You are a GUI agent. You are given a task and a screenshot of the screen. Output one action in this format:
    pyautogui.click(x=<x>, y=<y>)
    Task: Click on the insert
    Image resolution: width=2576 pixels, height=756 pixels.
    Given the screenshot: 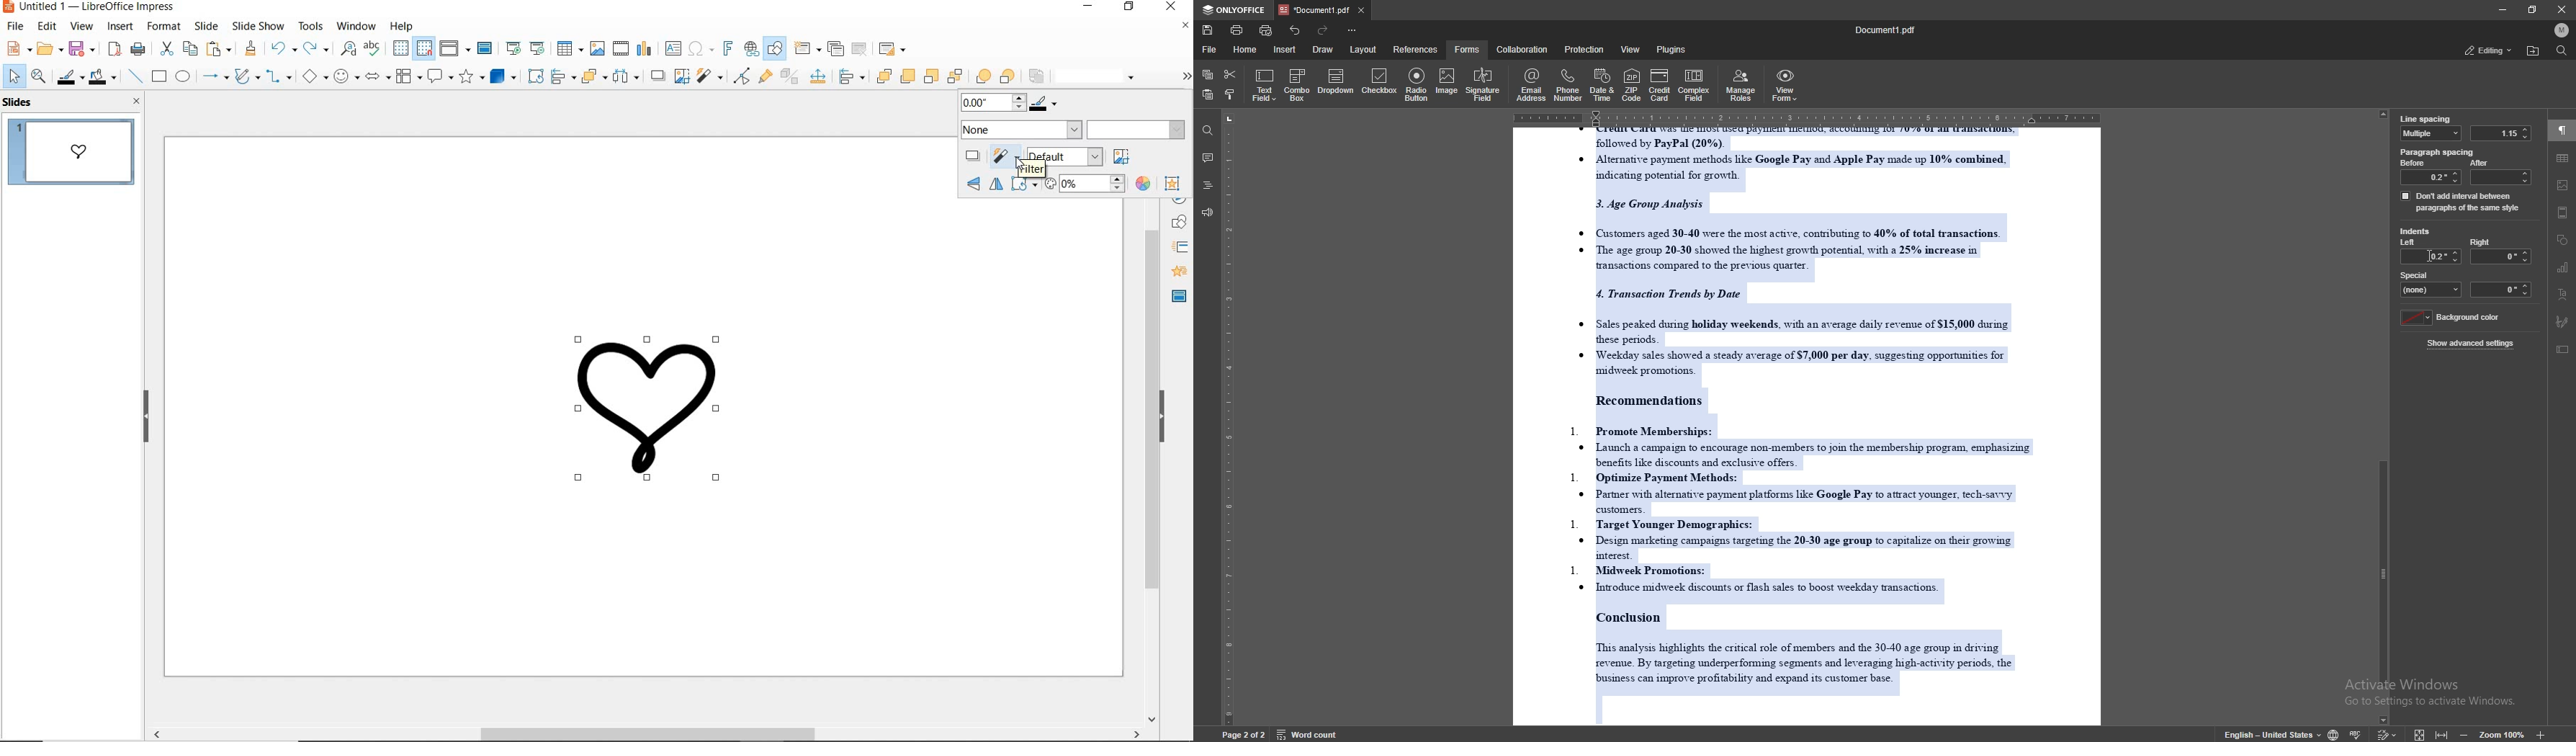 What is the action you would take?
    pyautogui.click(x=120, y=28)
    